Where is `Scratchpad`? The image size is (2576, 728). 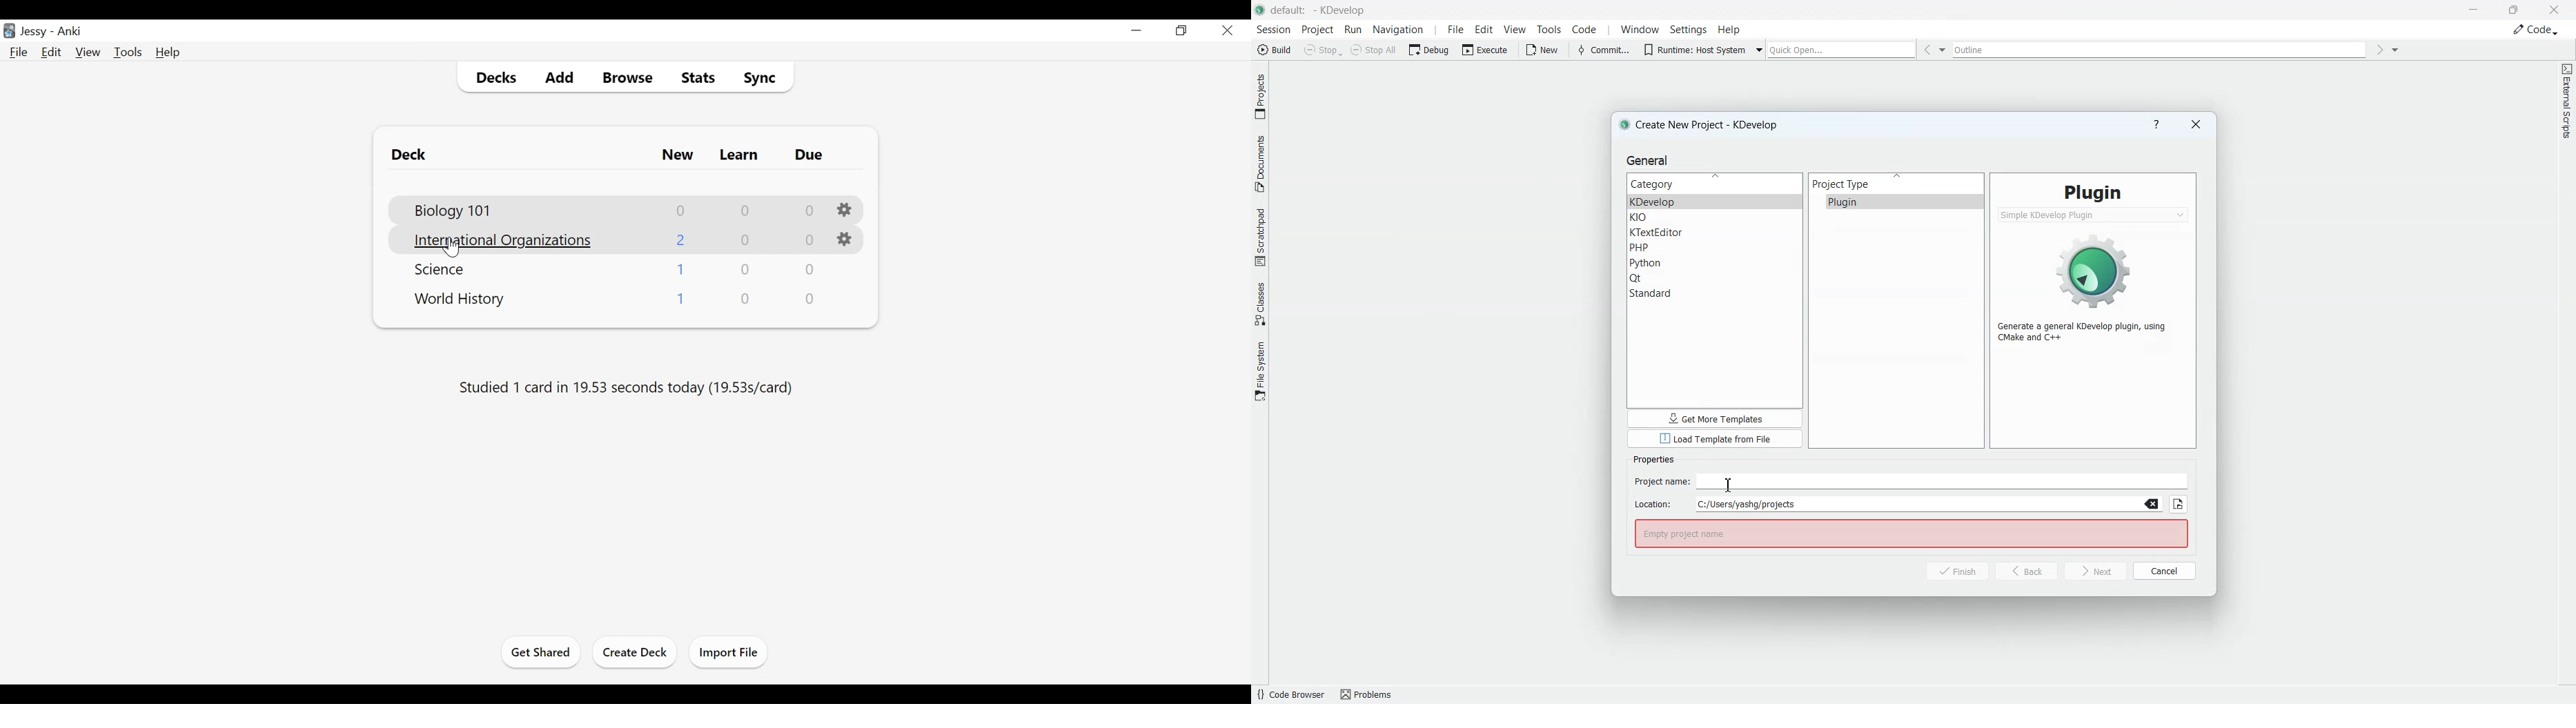
Scratchpad is located at coordinates (1260, 236).